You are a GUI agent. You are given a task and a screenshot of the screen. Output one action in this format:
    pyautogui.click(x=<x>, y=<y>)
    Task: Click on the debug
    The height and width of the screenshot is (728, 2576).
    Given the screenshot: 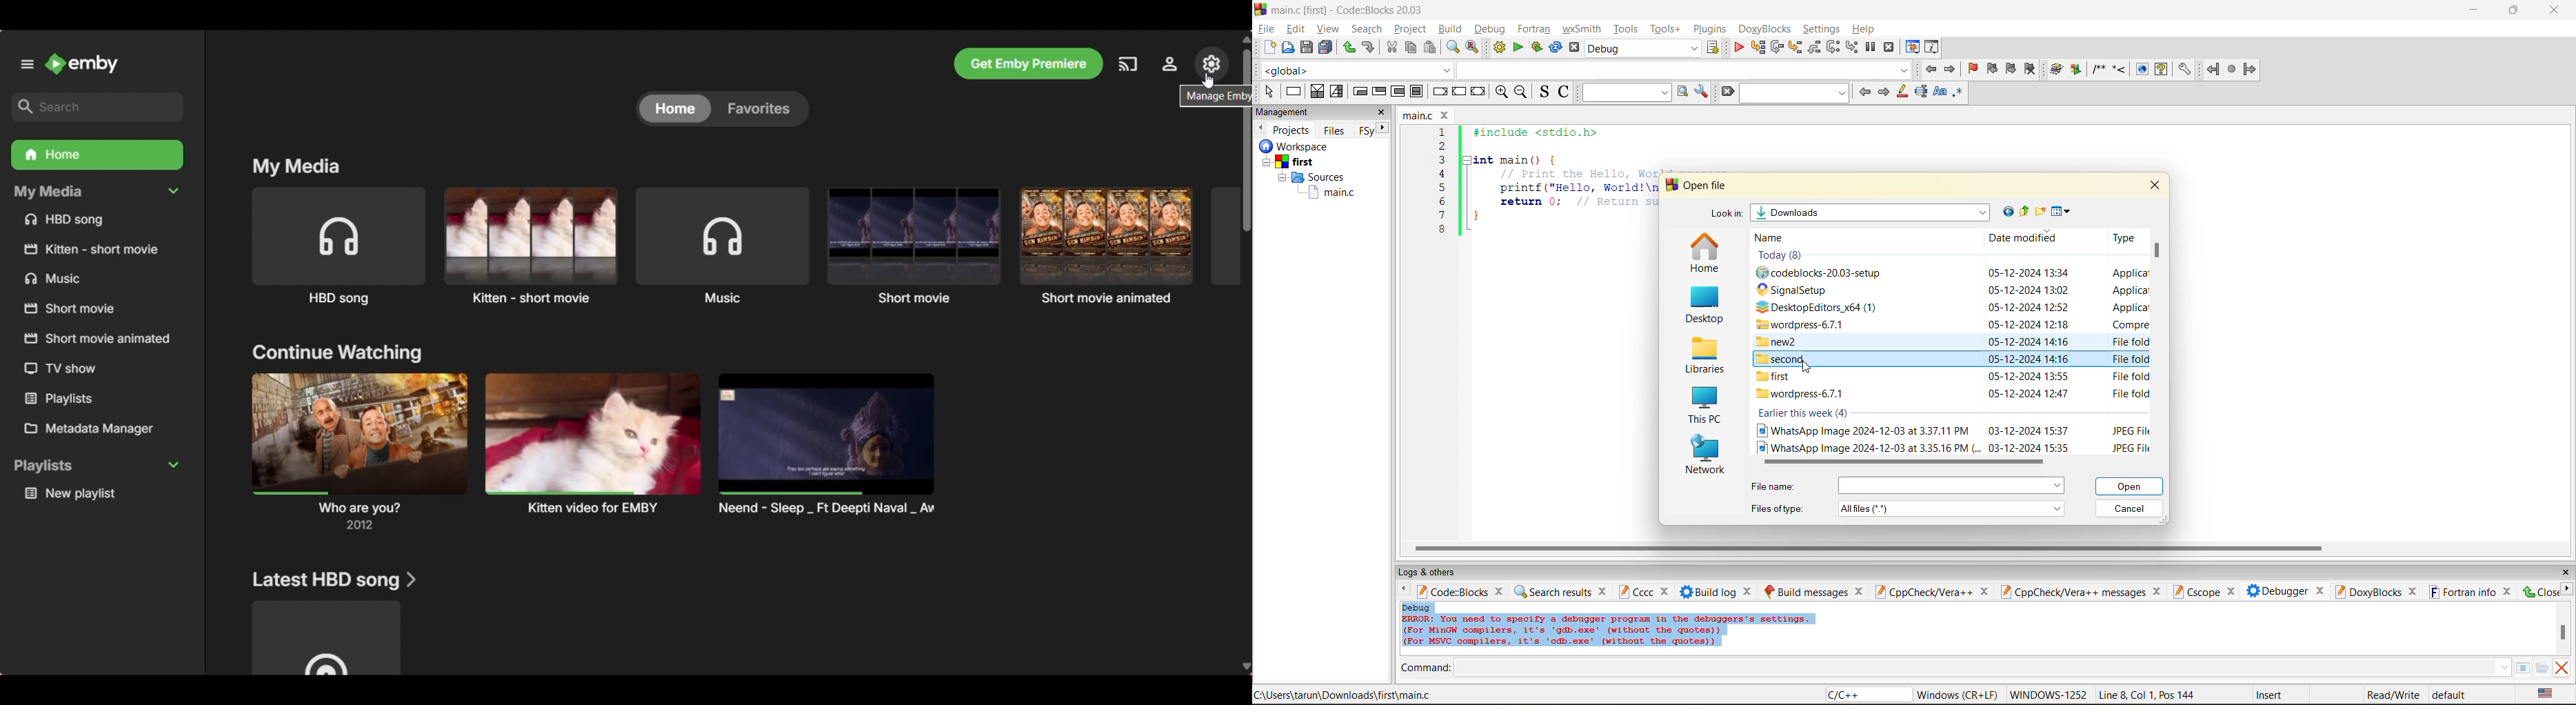 What is the action you would take?
    pyautogui.click(x=1488, y=29)
    